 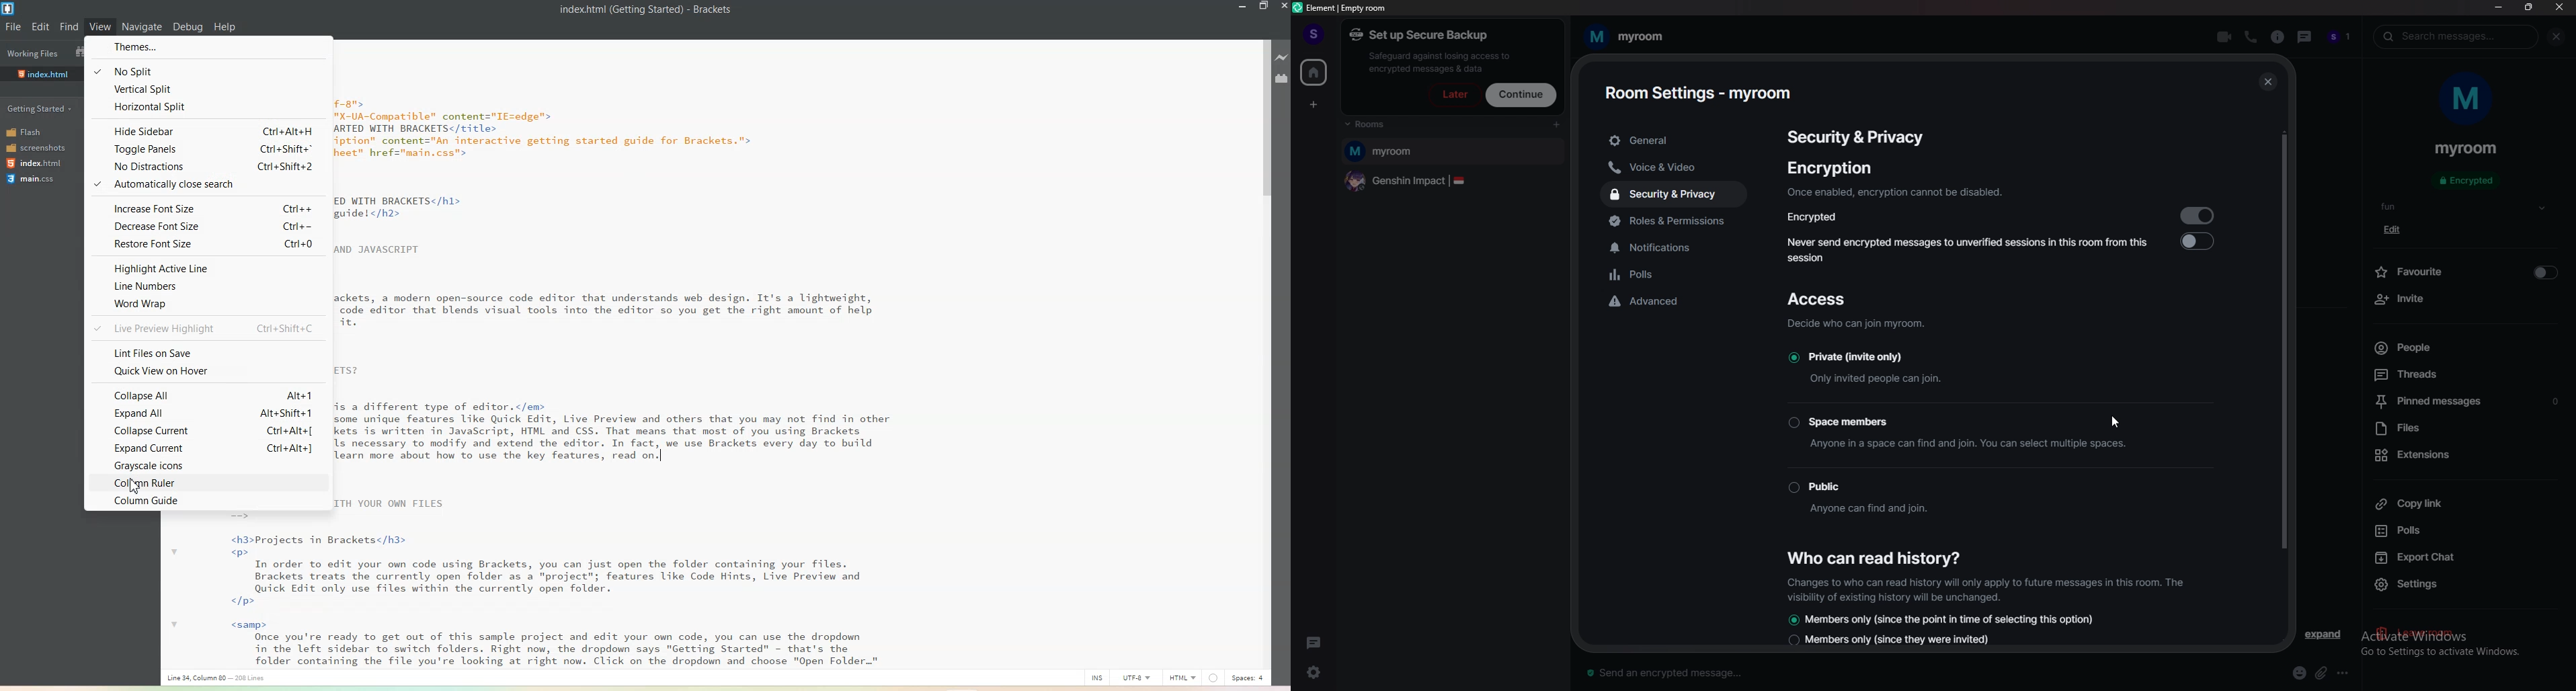 I want to click on fun, so click(x=2466, y=208).